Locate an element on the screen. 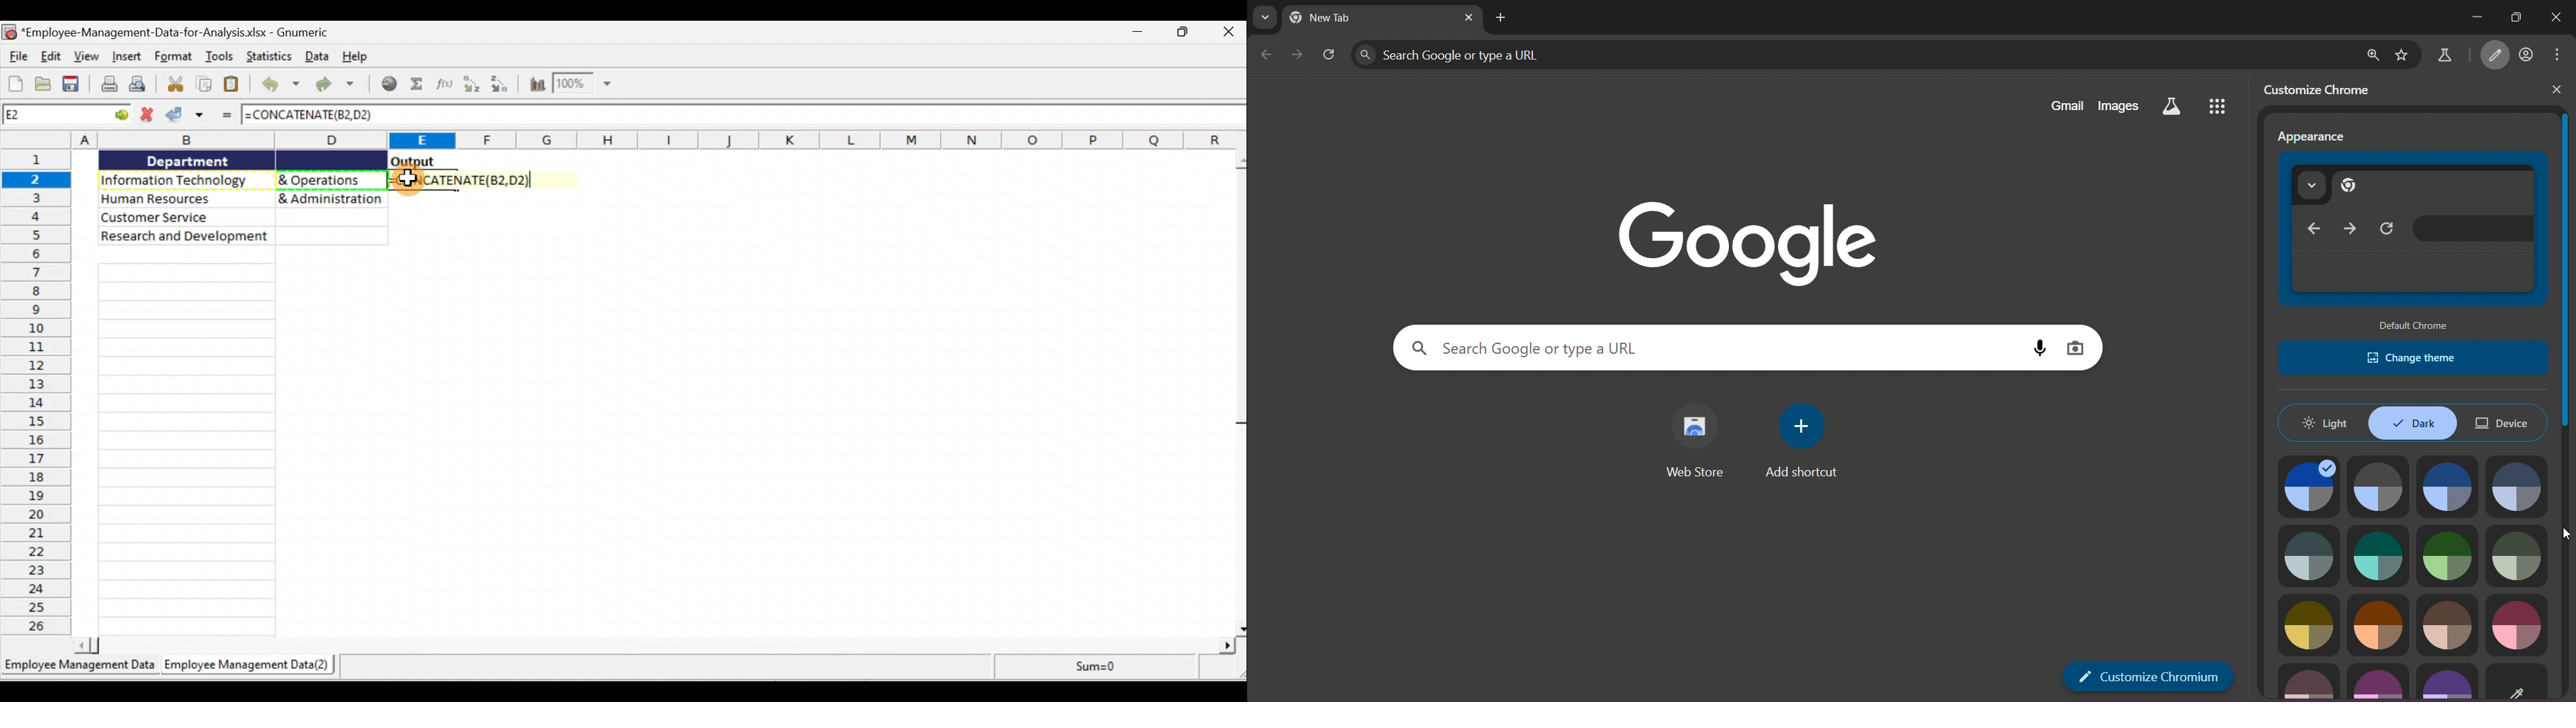  Save the current workbook is located at coordinates (73, 84).